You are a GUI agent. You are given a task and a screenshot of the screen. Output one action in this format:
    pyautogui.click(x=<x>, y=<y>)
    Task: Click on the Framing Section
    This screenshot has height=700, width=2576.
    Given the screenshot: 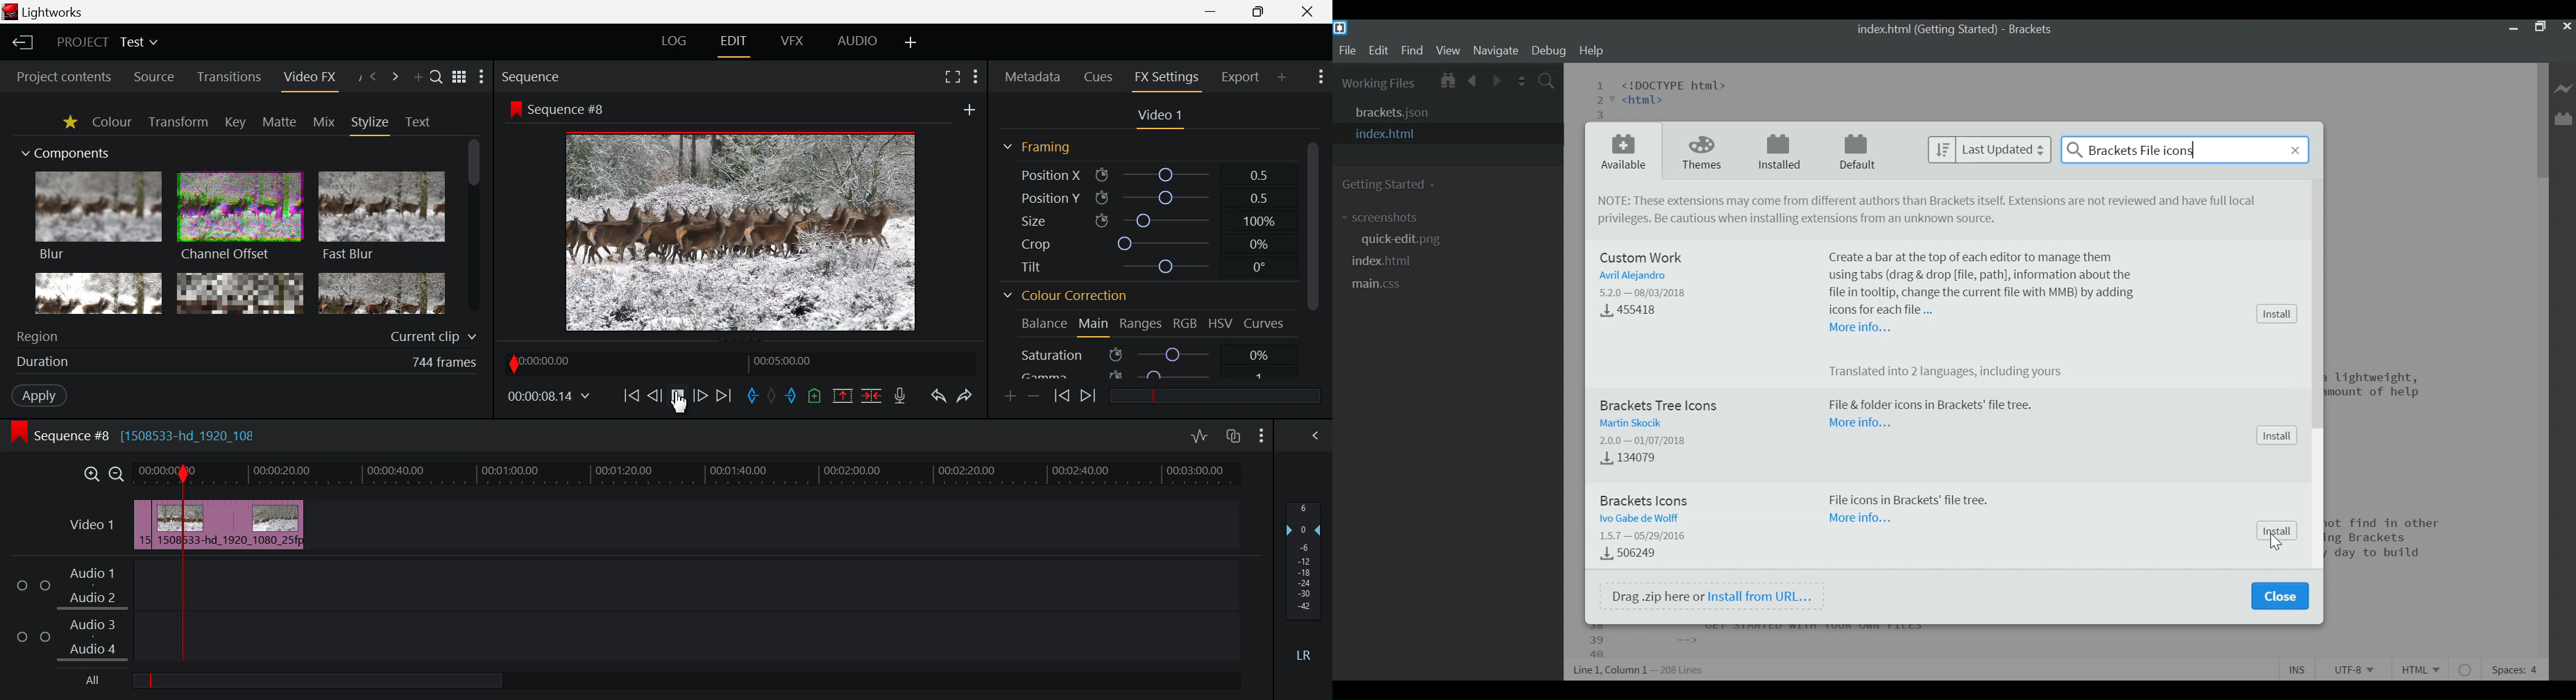 What is the action you would take?
    pyautogui.click(x=1036, y=149)
    